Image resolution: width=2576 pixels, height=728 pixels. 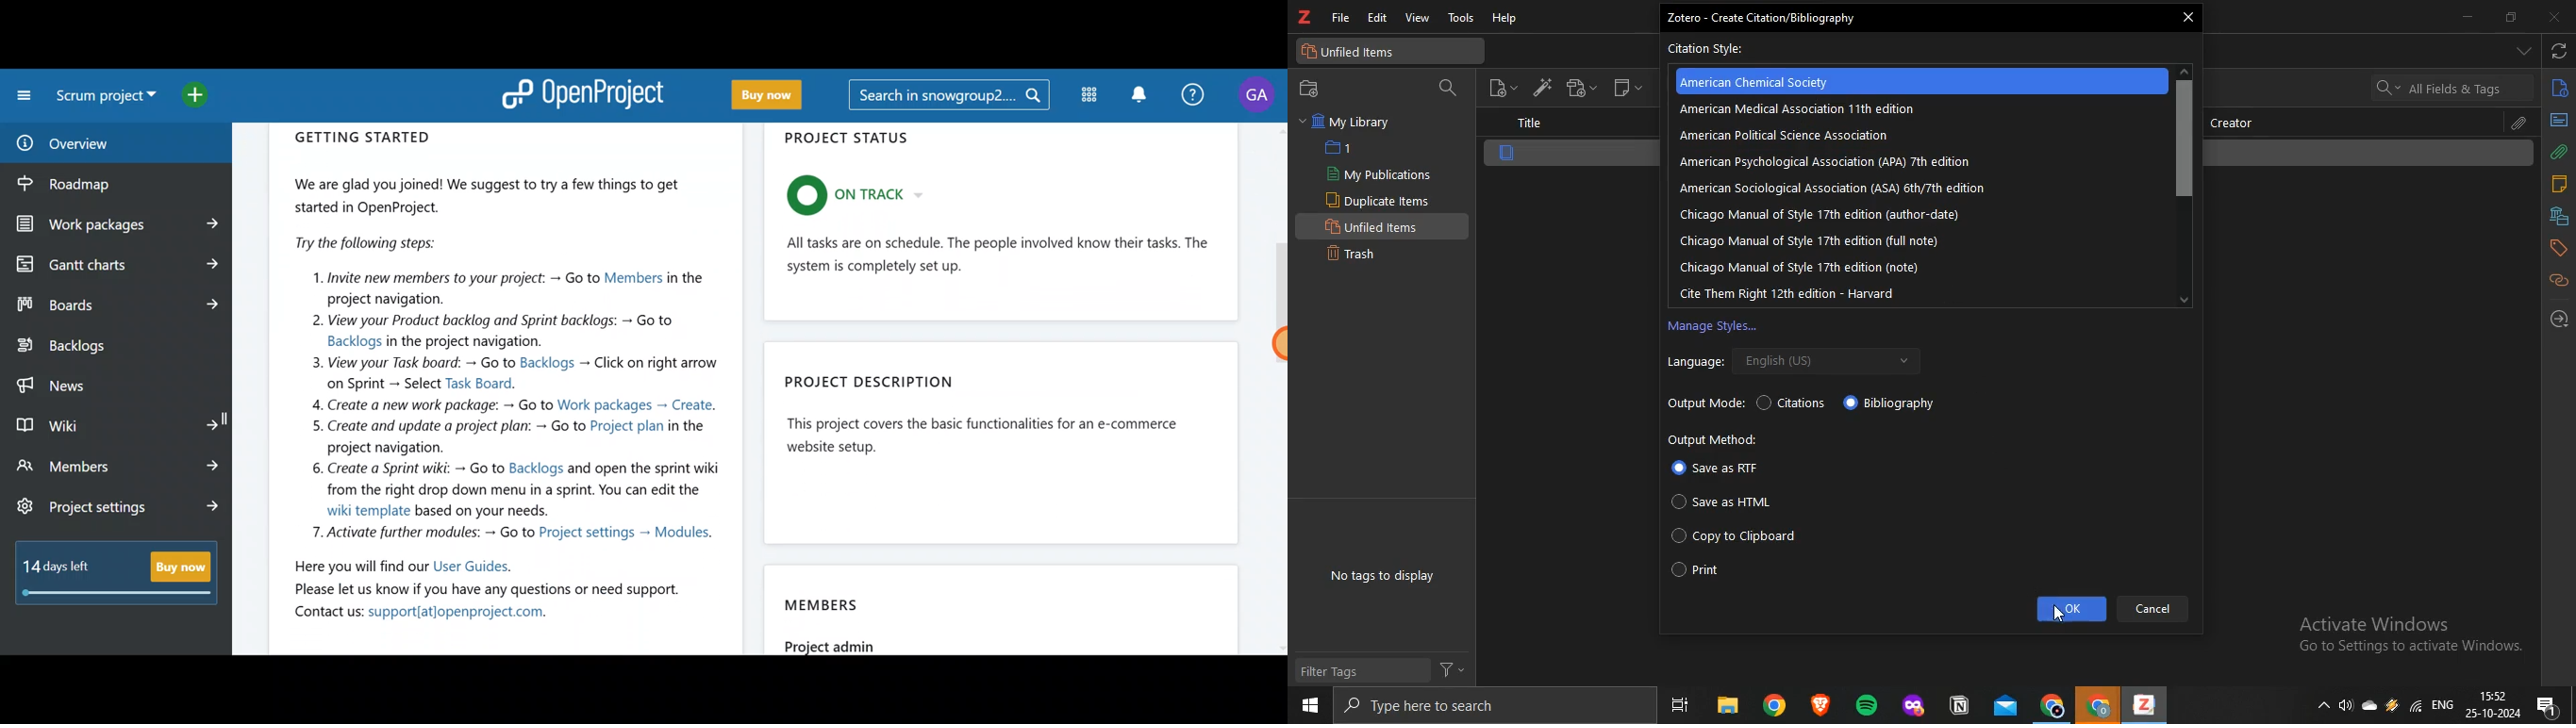 What do you see at coordinates (2141, 706) in the screenshot?
I see `zotero` at bounding box center [2141, 706].